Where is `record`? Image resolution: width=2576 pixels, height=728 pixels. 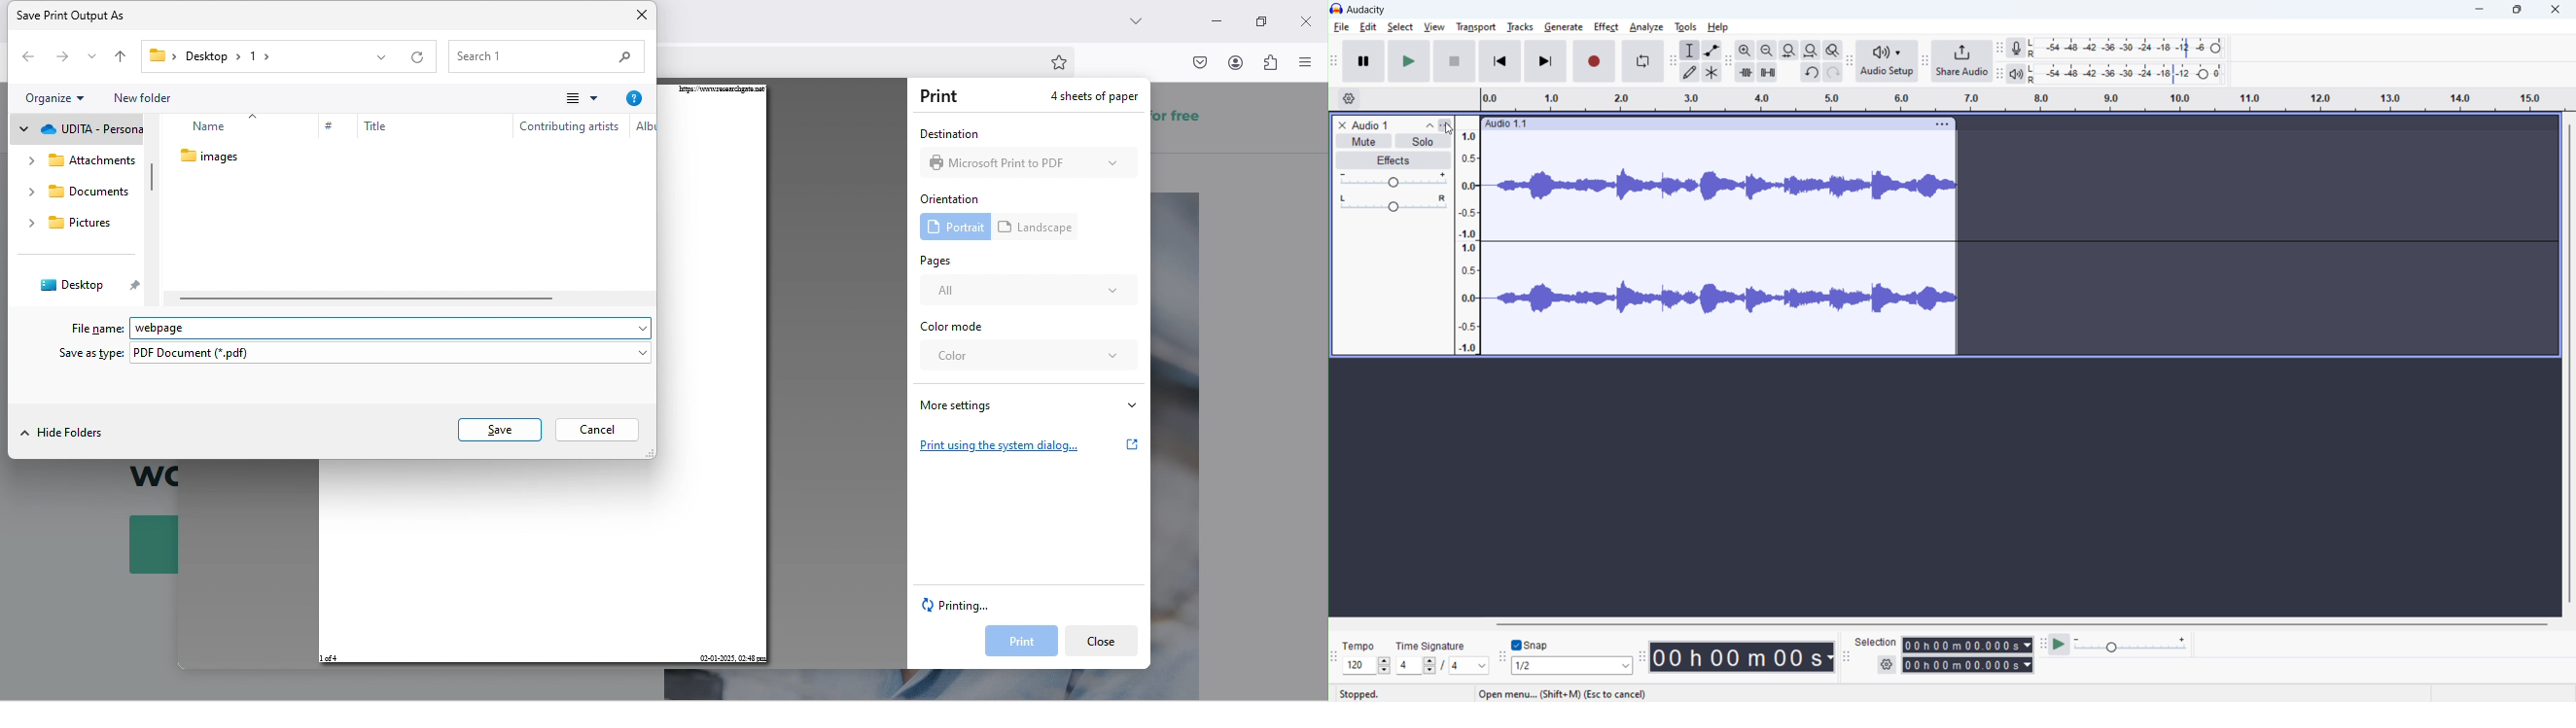
record is located at coordinates (1594, 60).